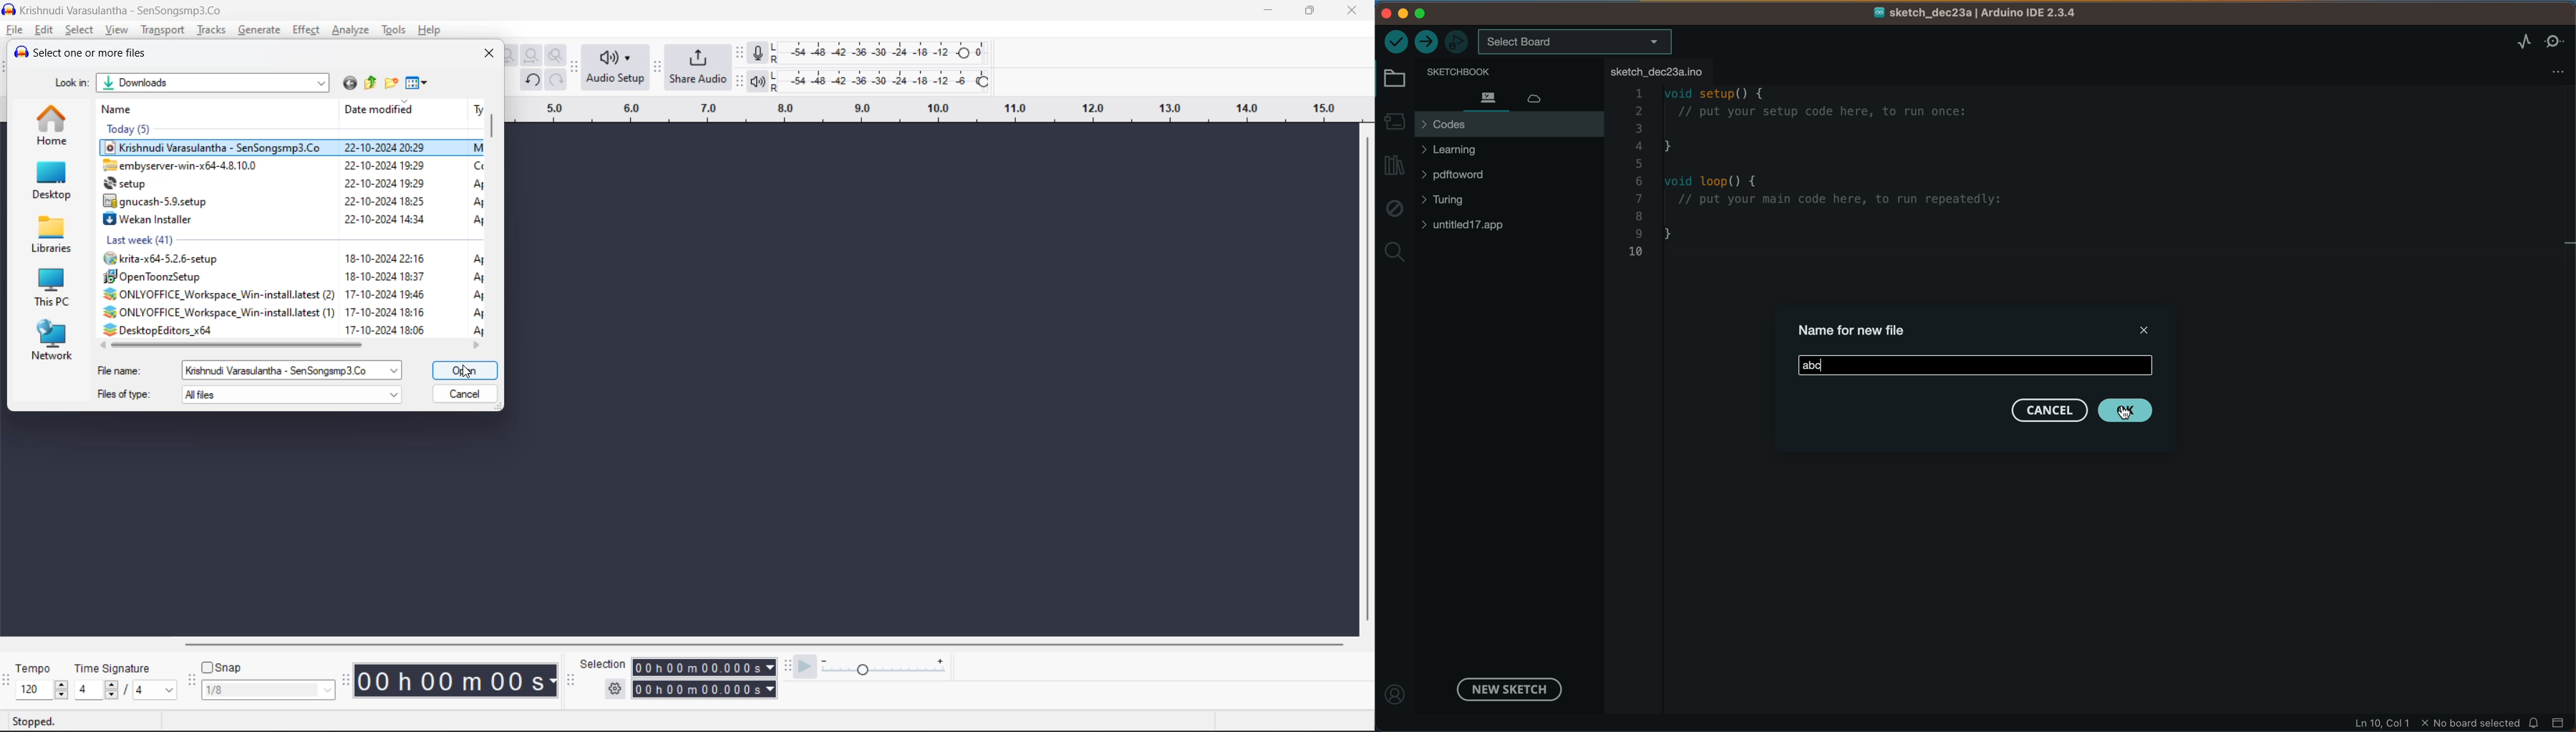  What do you see at coordinates (458, 681) in the screenshot?
I see `00 h 00m 00s` at bounding box center [458, 681].